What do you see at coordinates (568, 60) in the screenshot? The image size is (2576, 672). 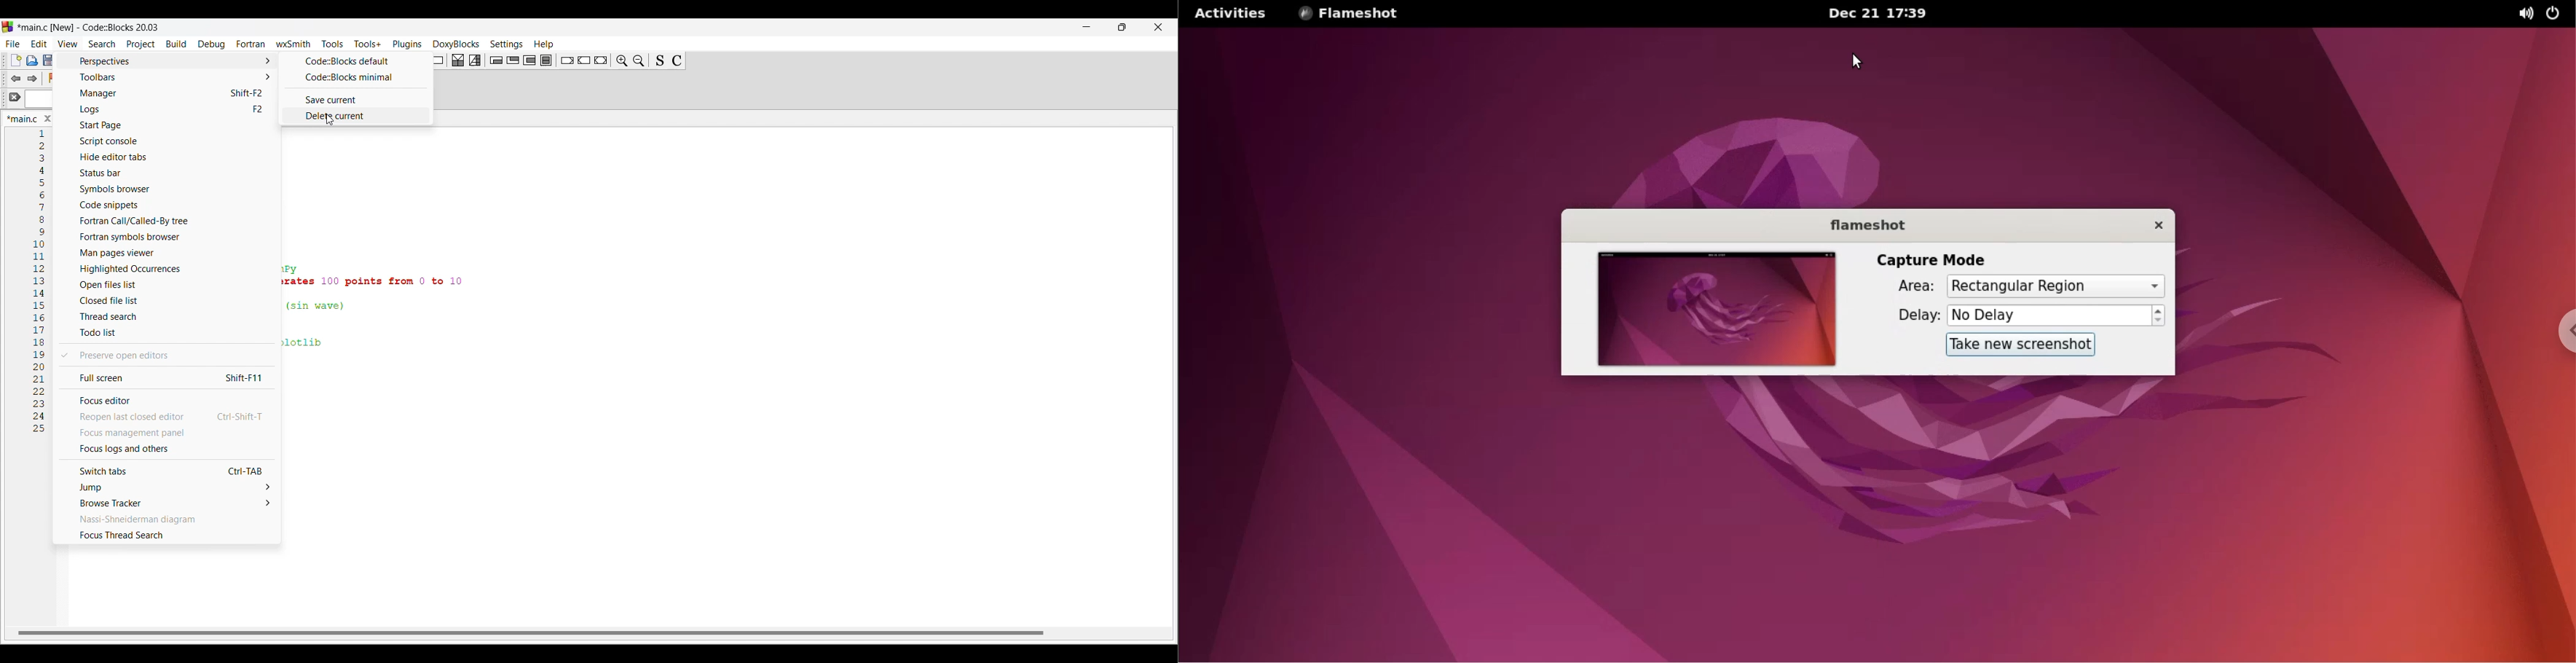 I see `Break instruction` at bounding box center [568, 60].